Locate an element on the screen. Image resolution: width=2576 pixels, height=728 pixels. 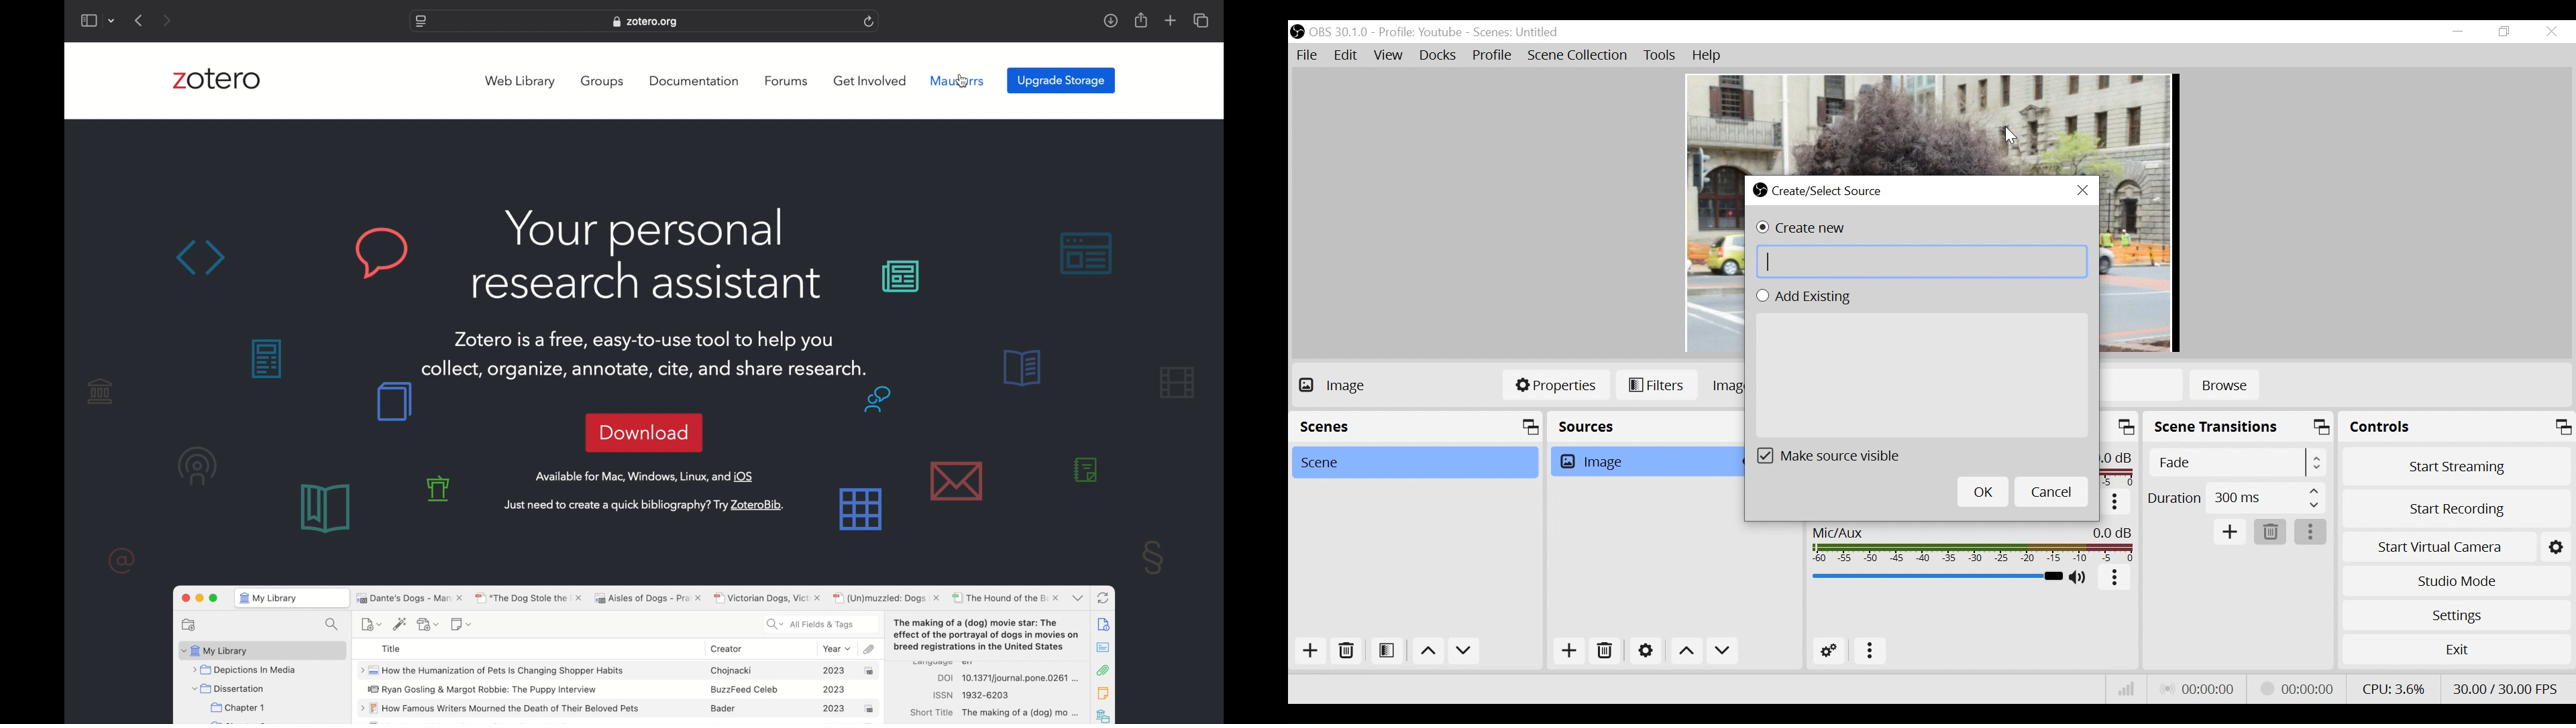
show tab overview is located at coordinates (1202, 20).